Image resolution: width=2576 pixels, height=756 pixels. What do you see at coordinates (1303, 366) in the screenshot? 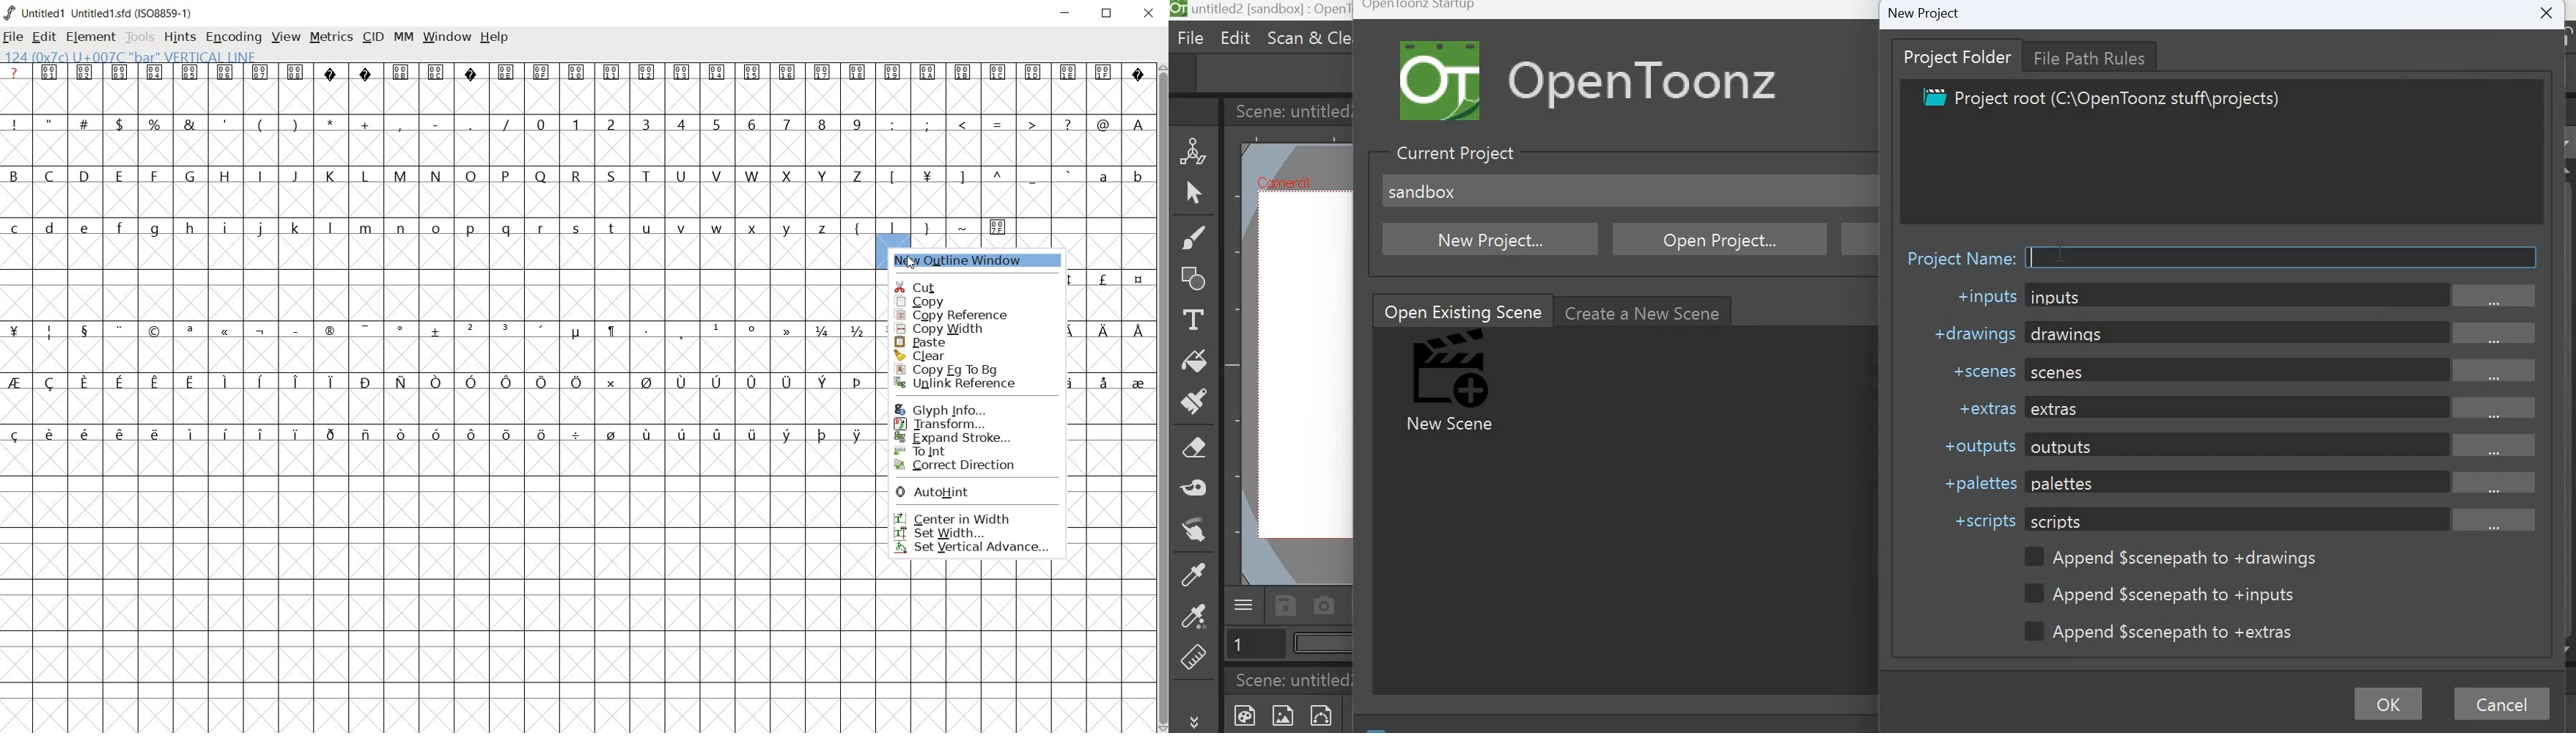
I see `working area` at bounding box center [1303, 366].